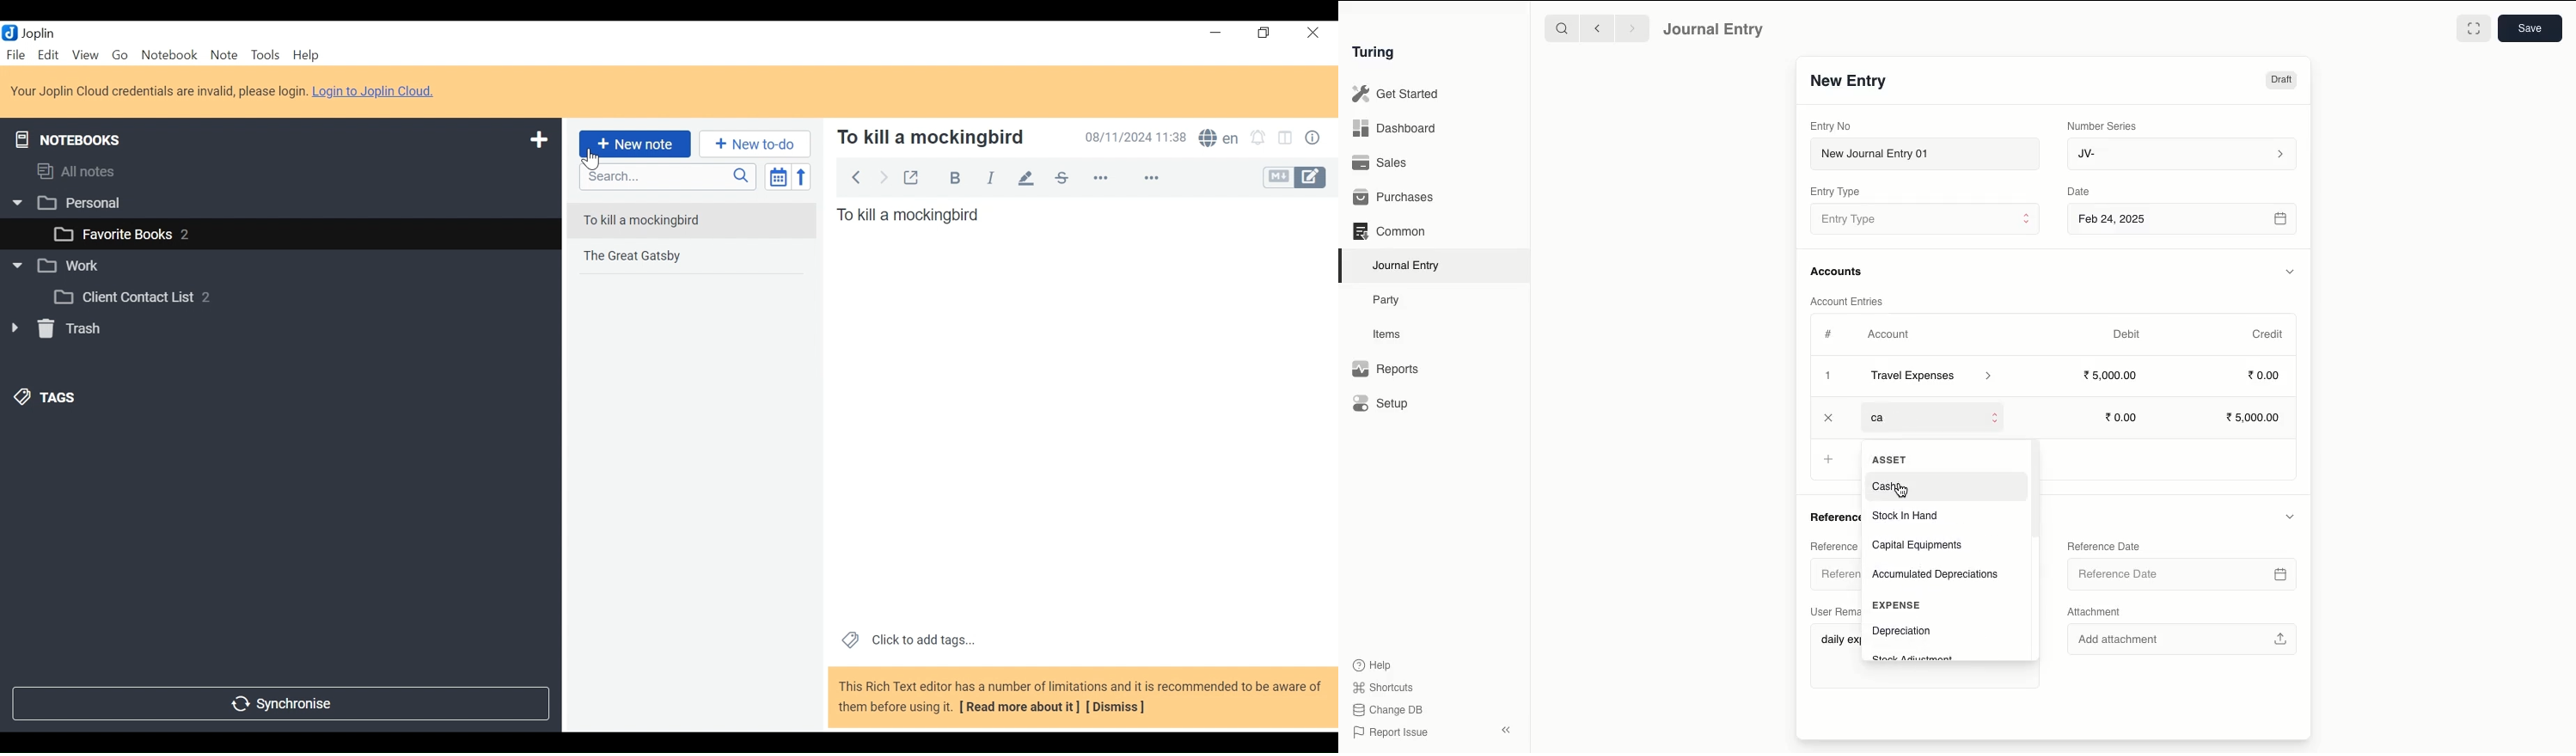 The width and height of the screenshot is (2576, 756). Describe the element at coordinates (1258, 139) in the screenshot. I see `Set alarms` at that location.